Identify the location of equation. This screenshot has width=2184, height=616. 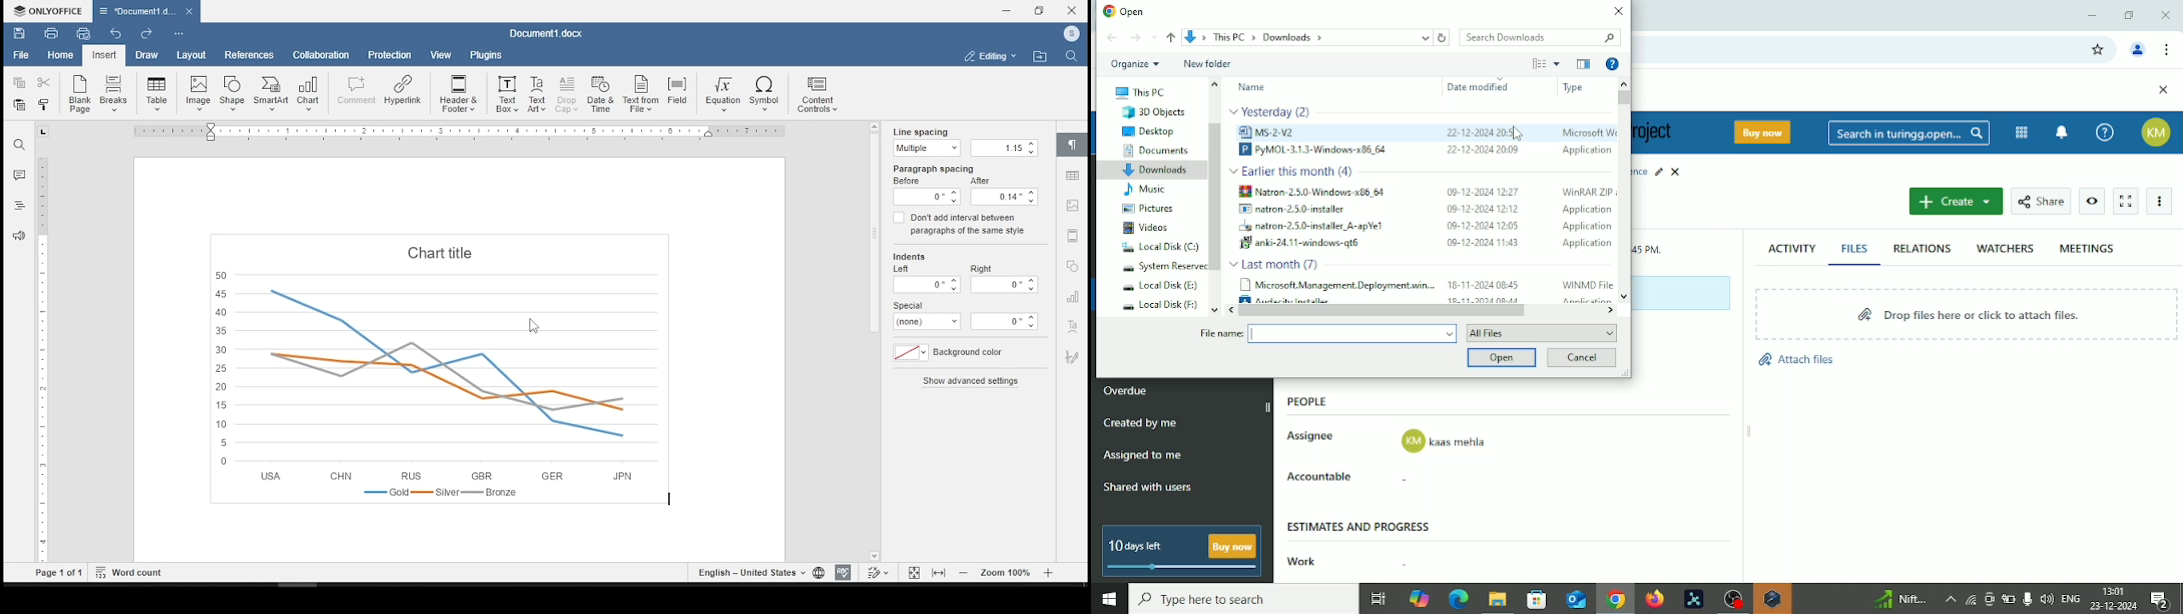
(724, 94).